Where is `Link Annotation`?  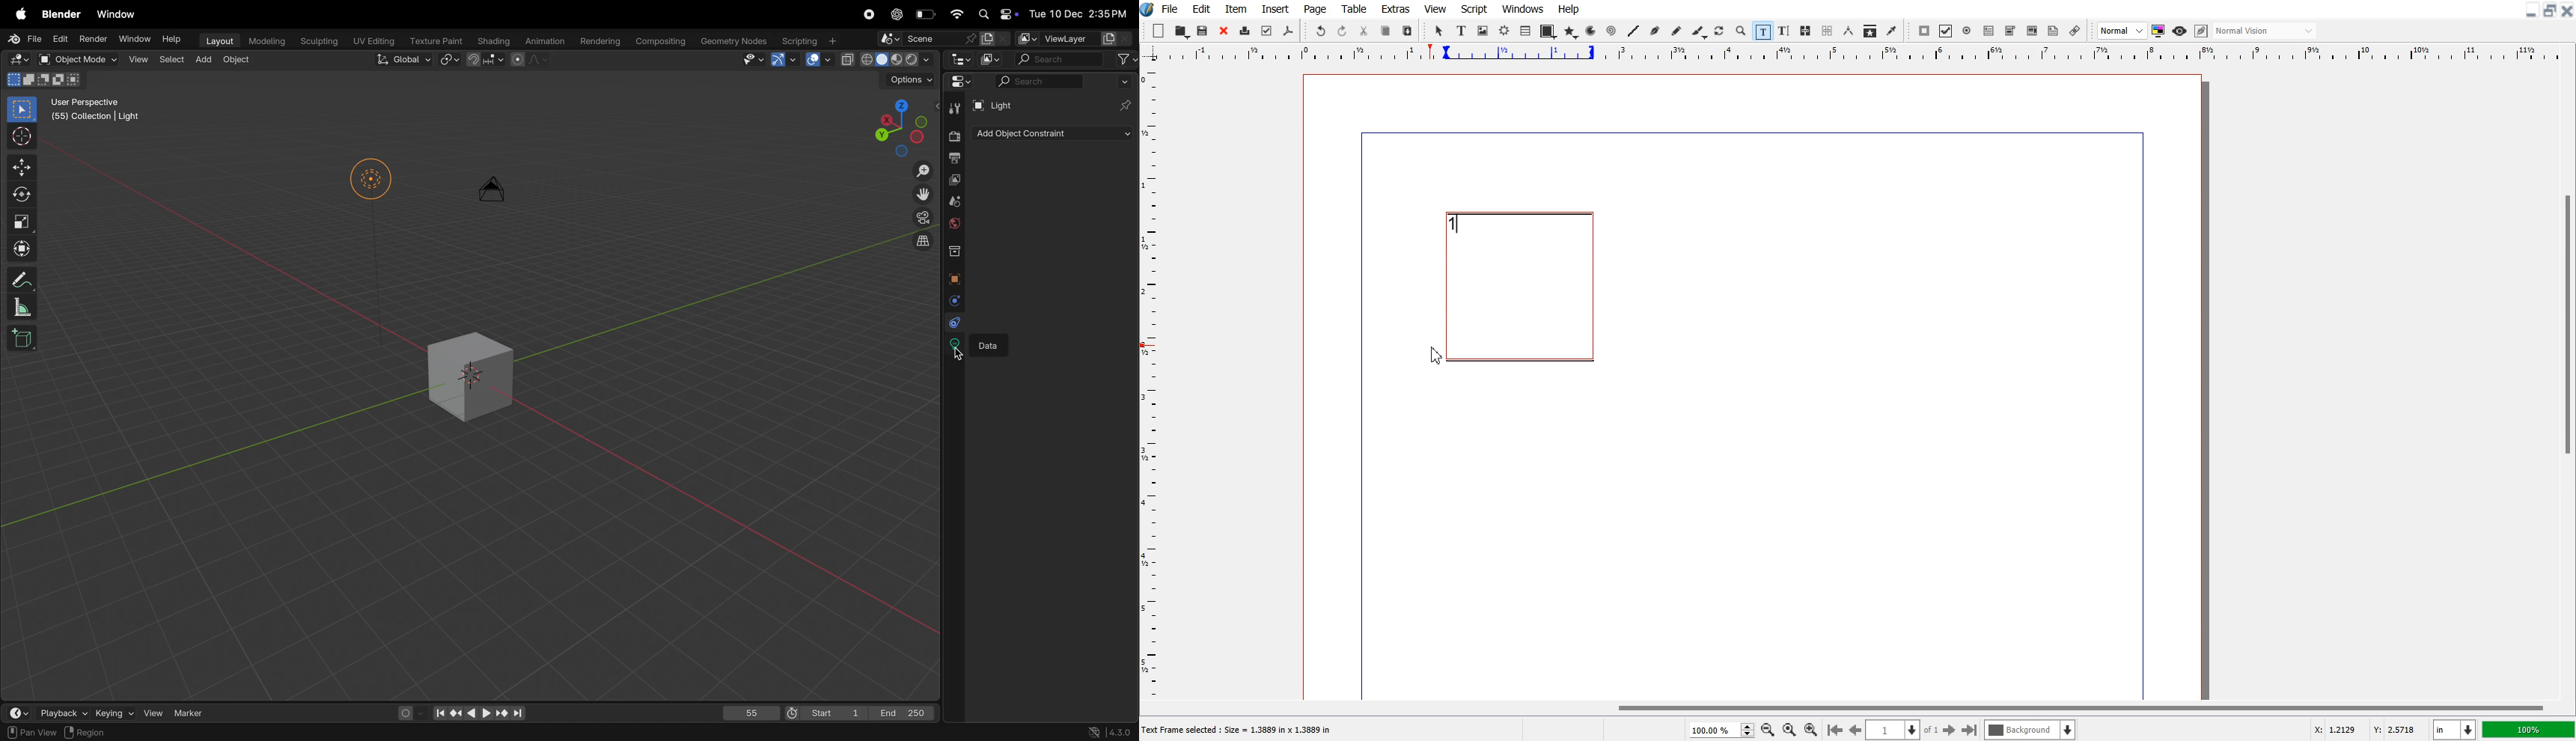
Link Annotation is located at coordinates (2075, 31).